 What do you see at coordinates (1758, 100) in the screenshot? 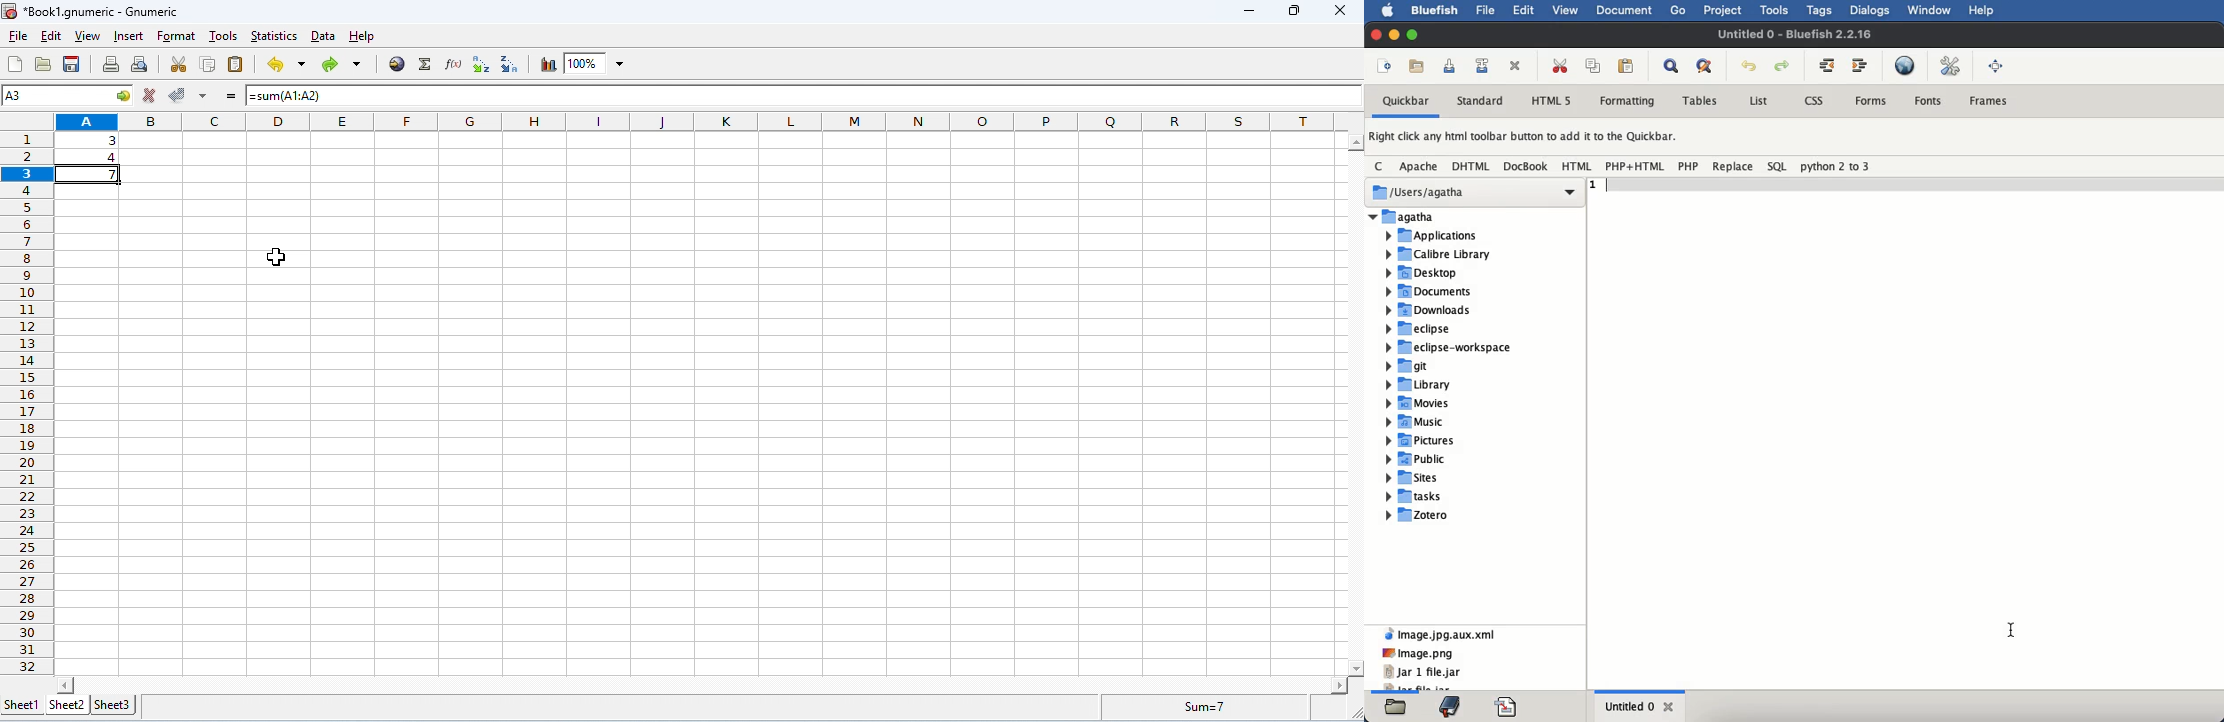
I see `list` at bounding box center [1758, 100].